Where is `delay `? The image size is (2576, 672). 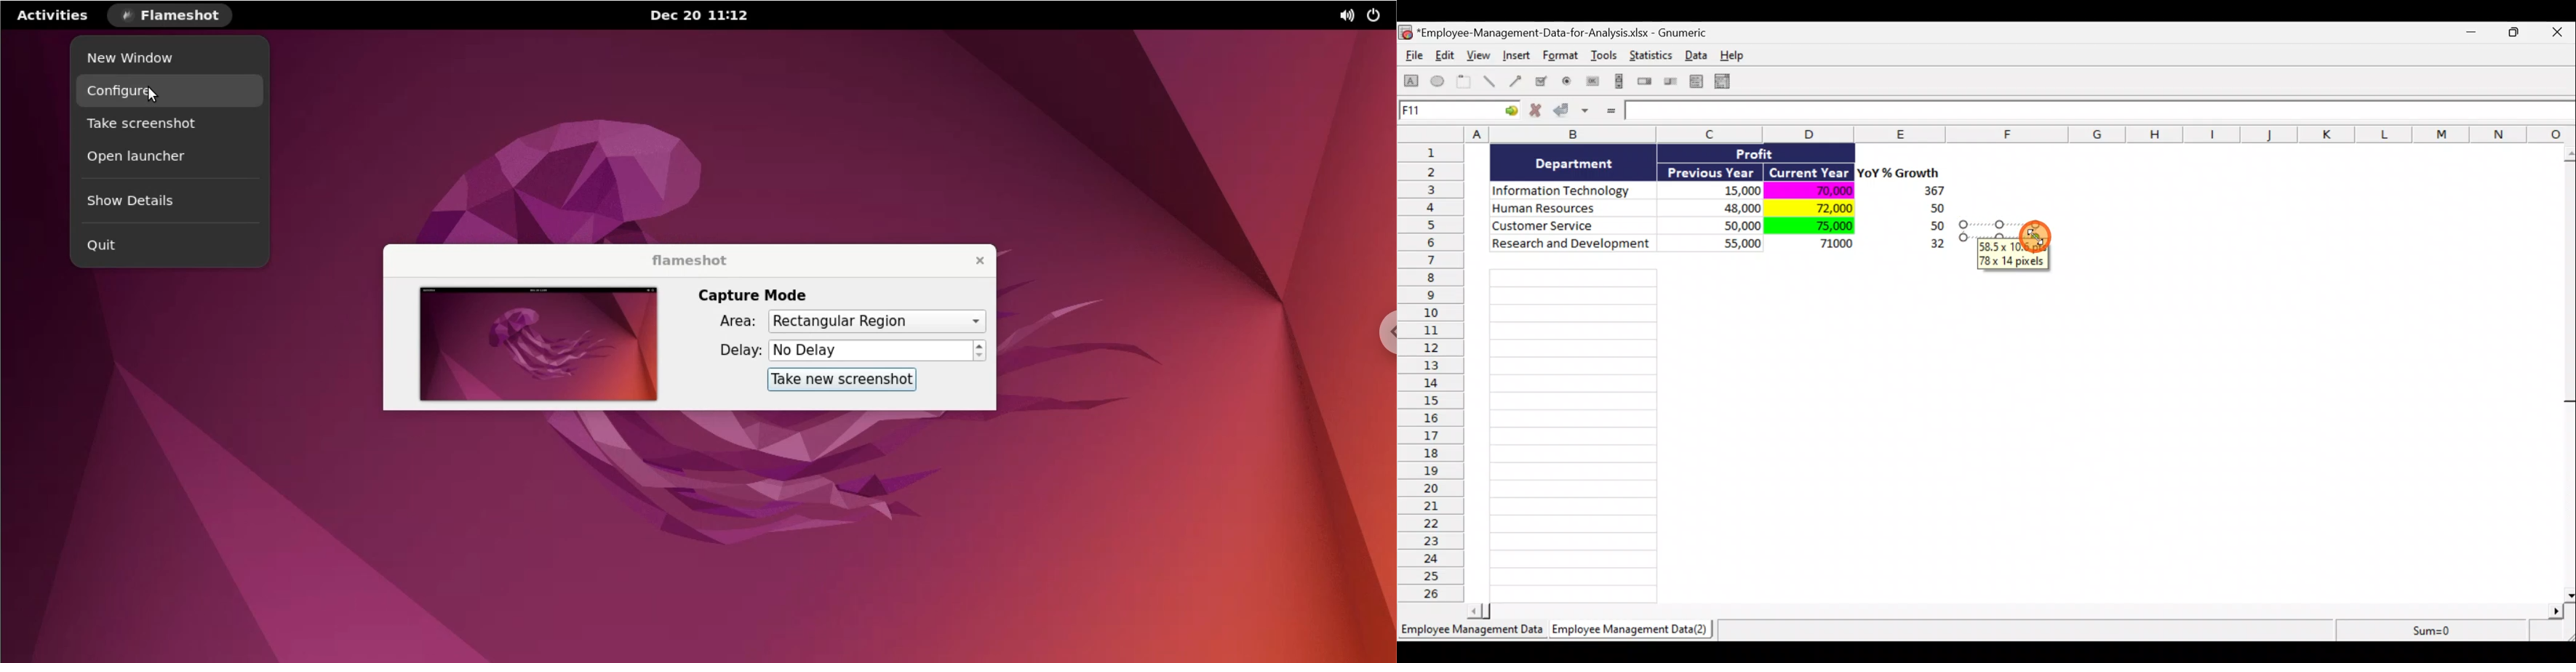
delay  is located at coordinates (728, 353).